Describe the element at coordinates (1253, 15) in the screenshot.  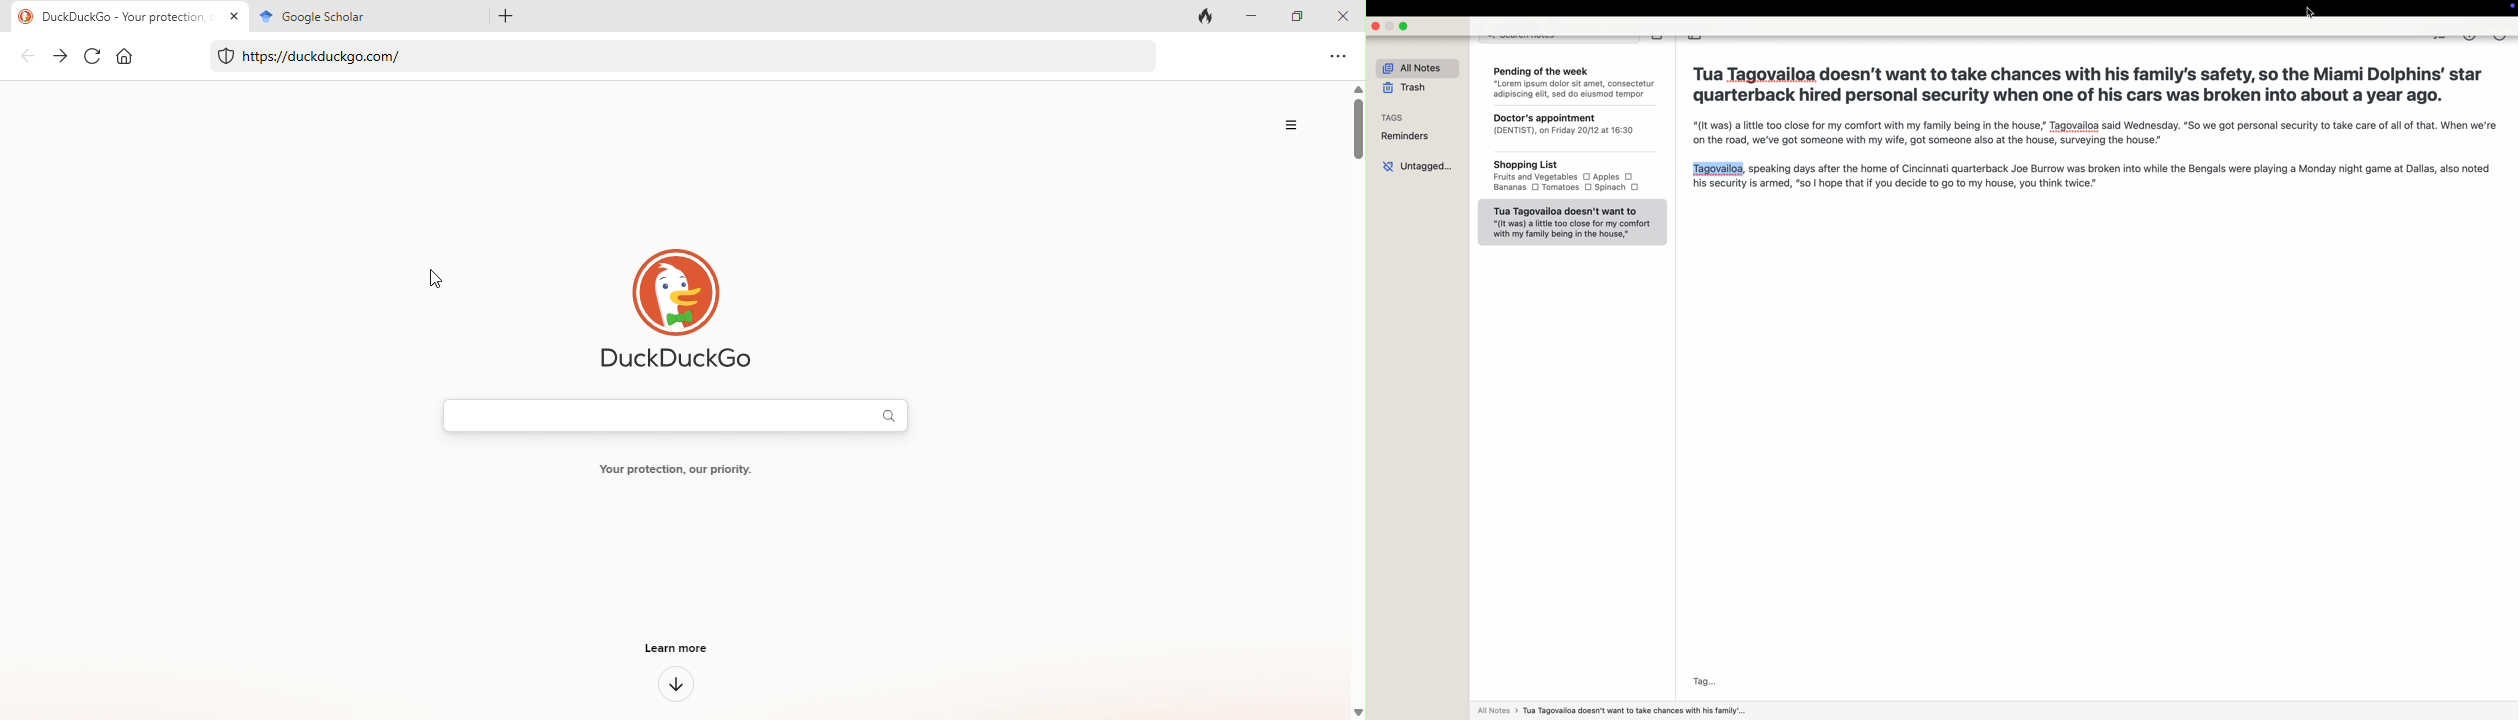
I see `minimize` at that location.